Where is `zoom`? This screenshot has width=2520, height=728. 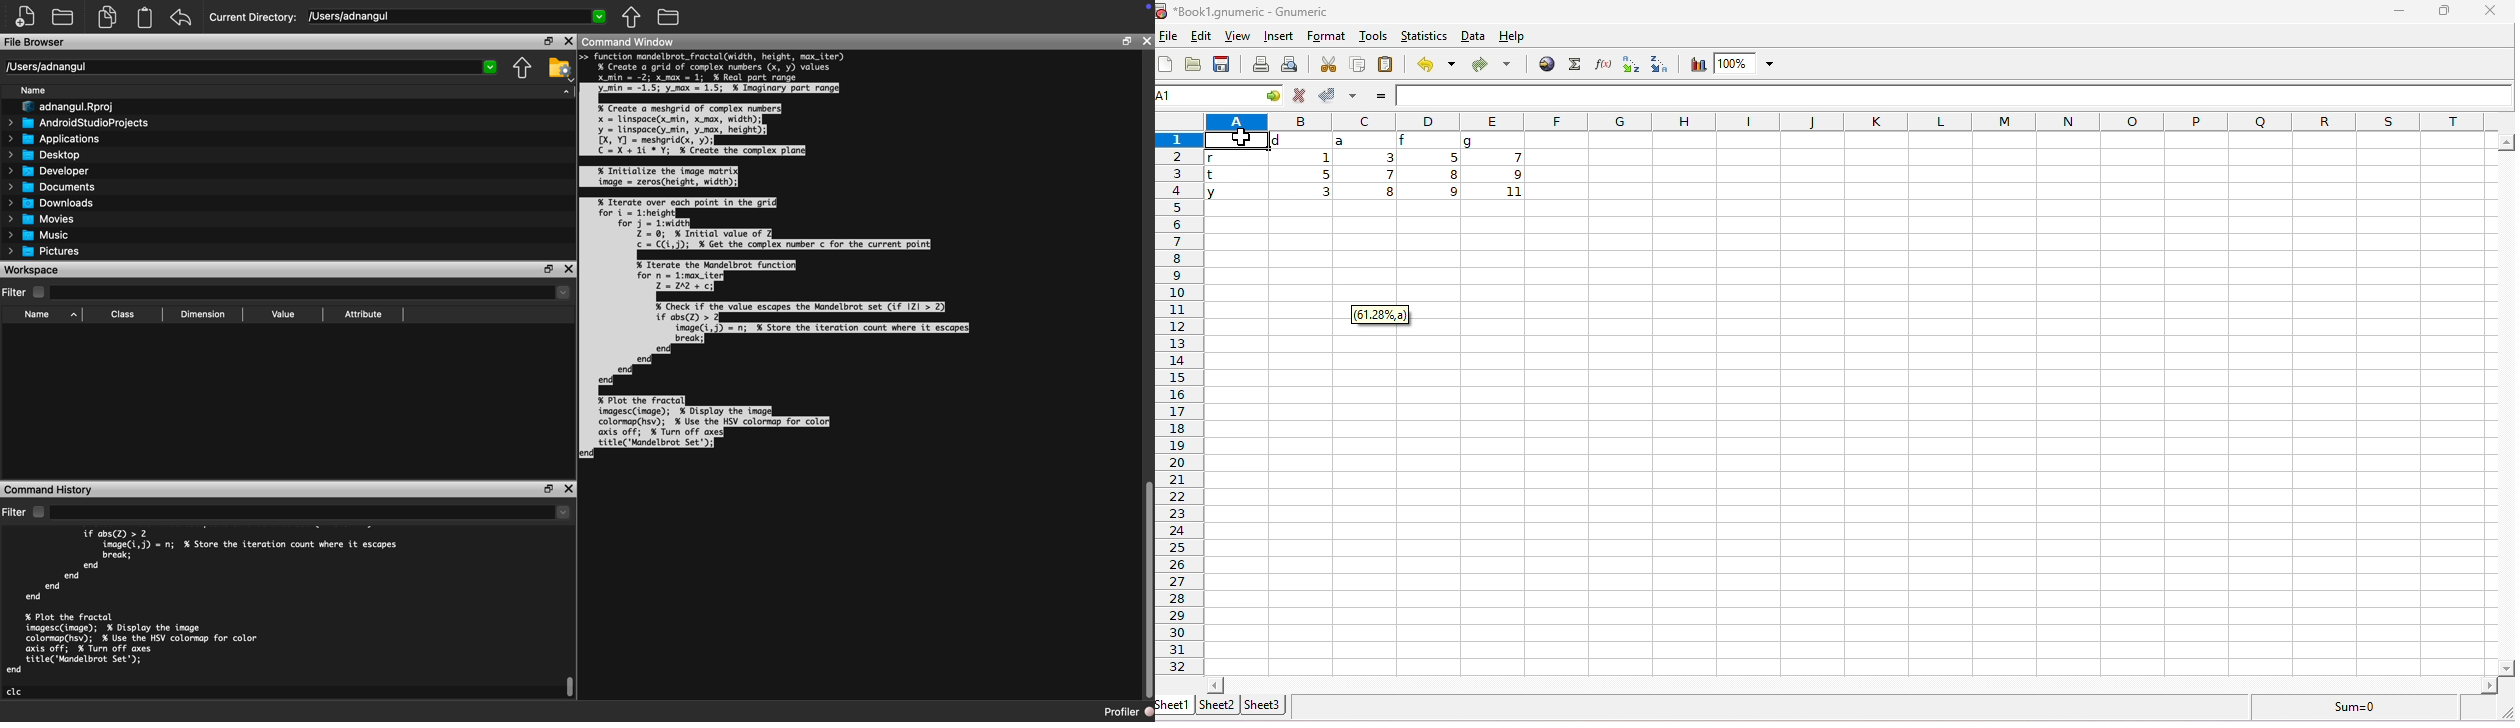 zoom is located at coordinates (1747, 64).